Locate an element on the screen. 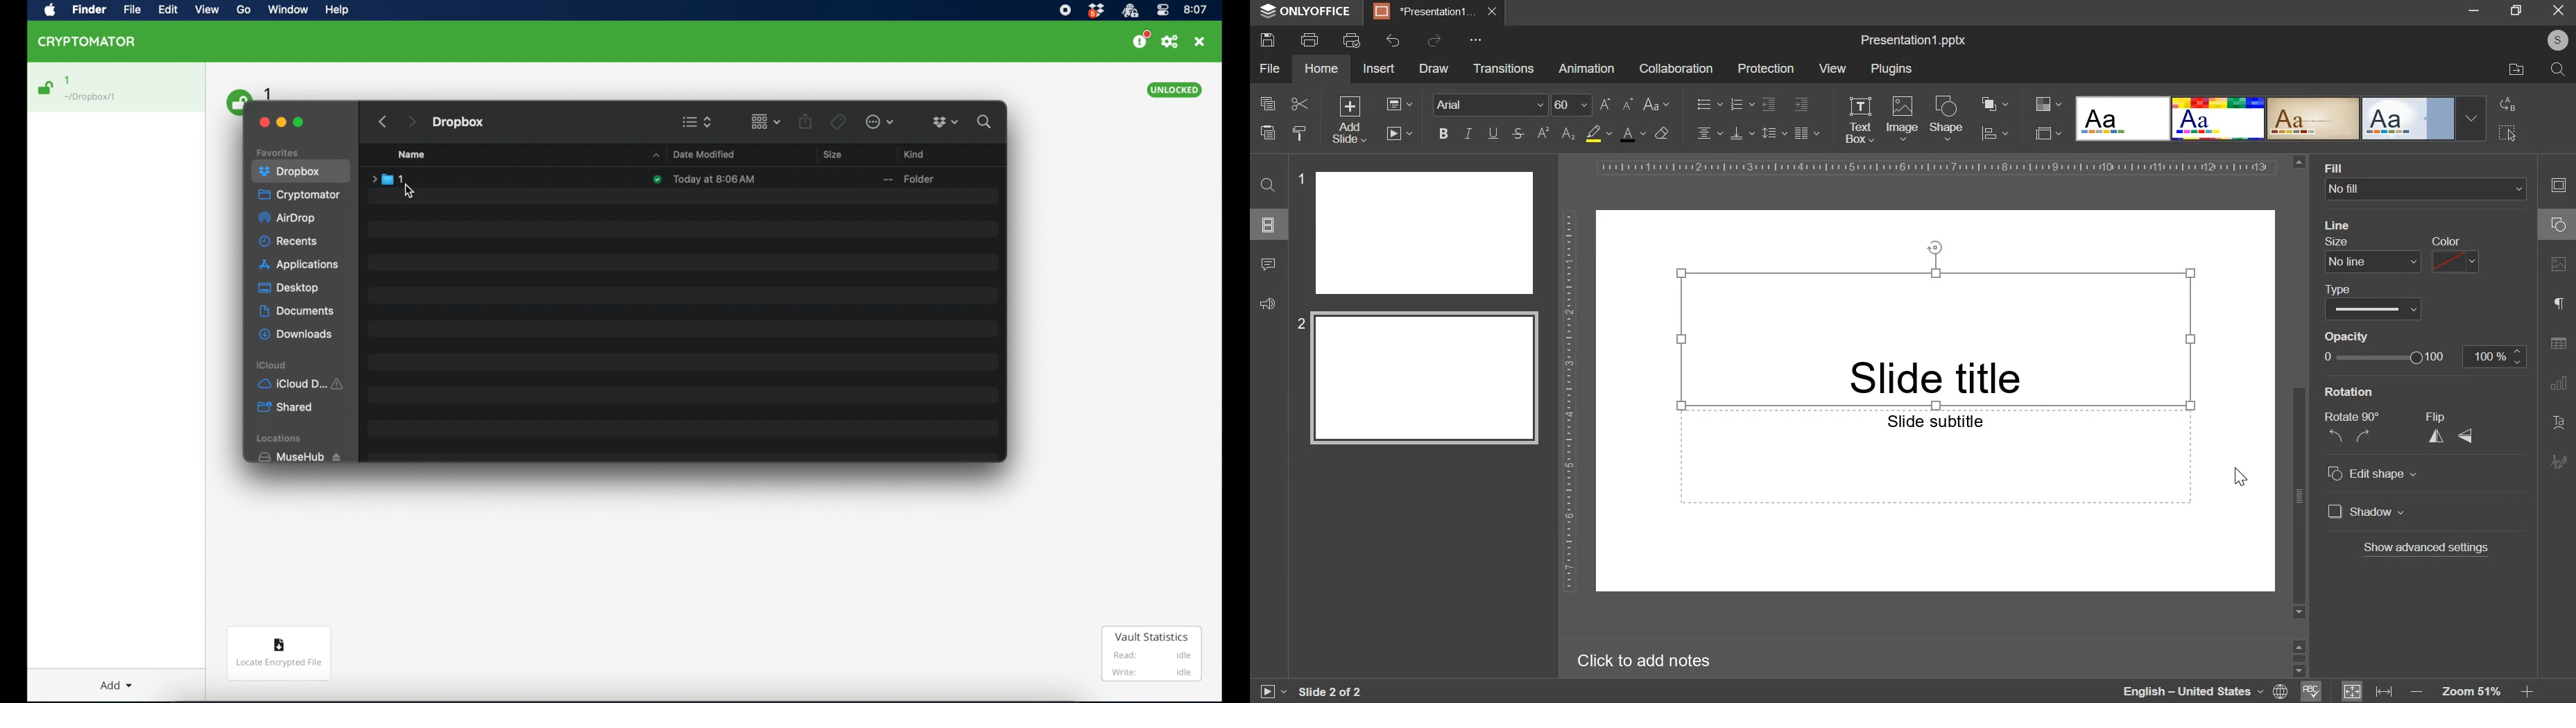 The width and height of the screenshot is (2576, 728). comment is located at coordinates (1267, 262).